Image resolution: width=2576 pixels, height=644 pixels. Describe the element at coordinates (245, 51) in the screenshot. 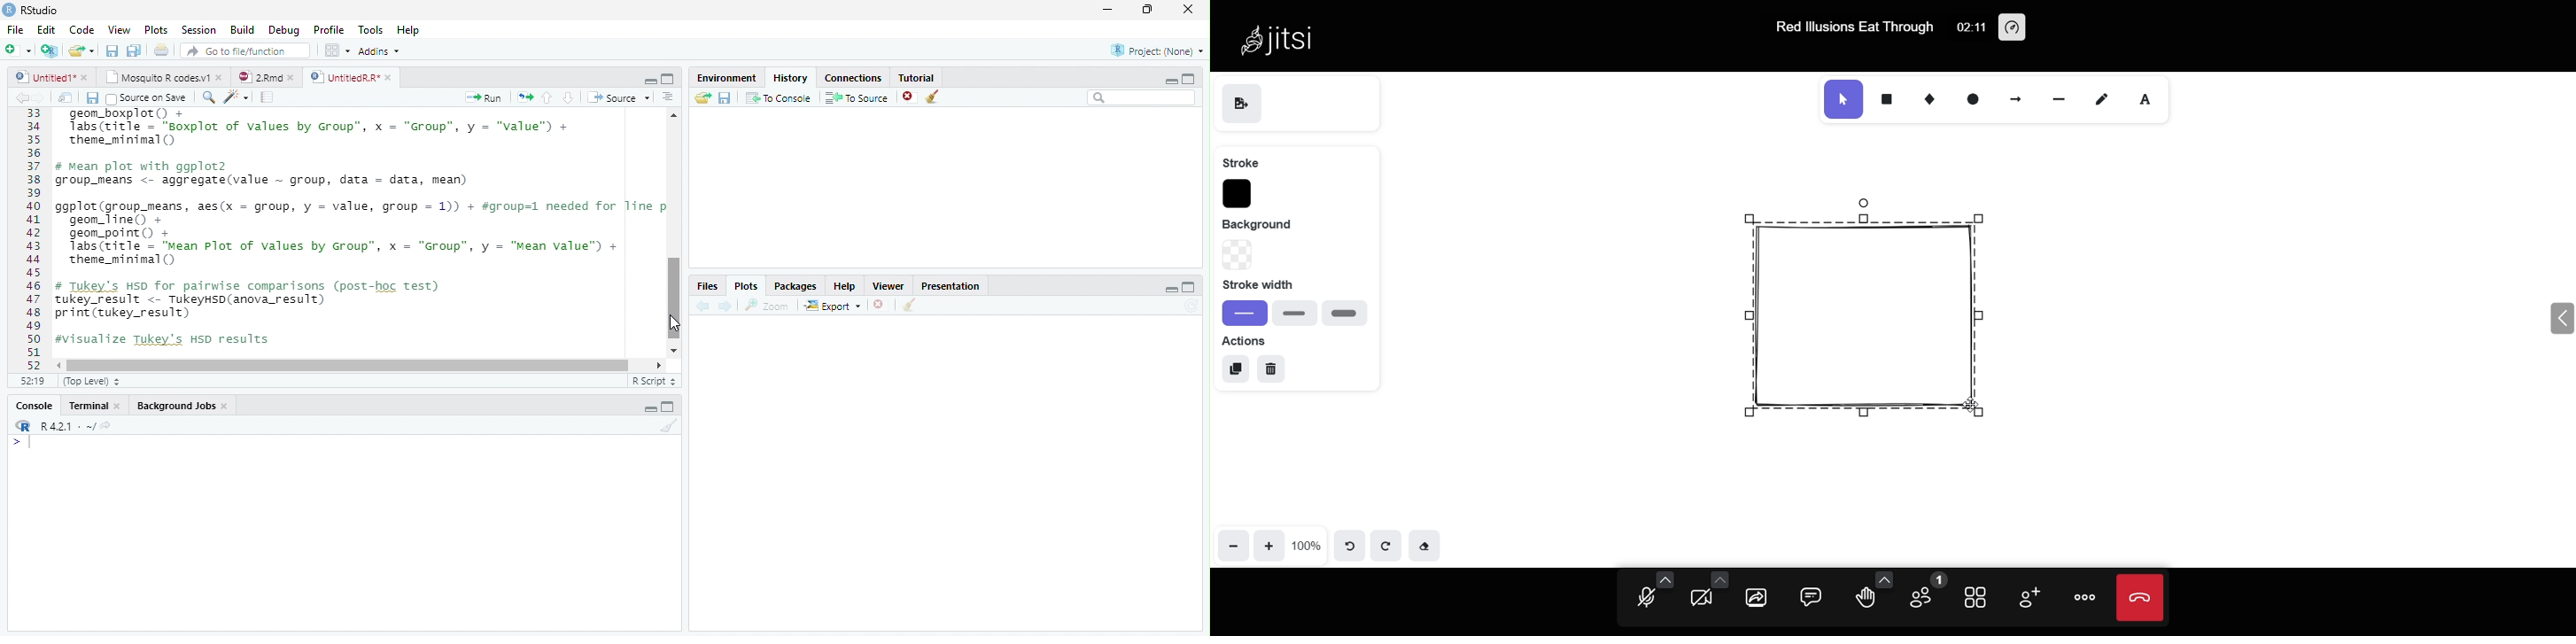

I see `Go to file/function` at that location.